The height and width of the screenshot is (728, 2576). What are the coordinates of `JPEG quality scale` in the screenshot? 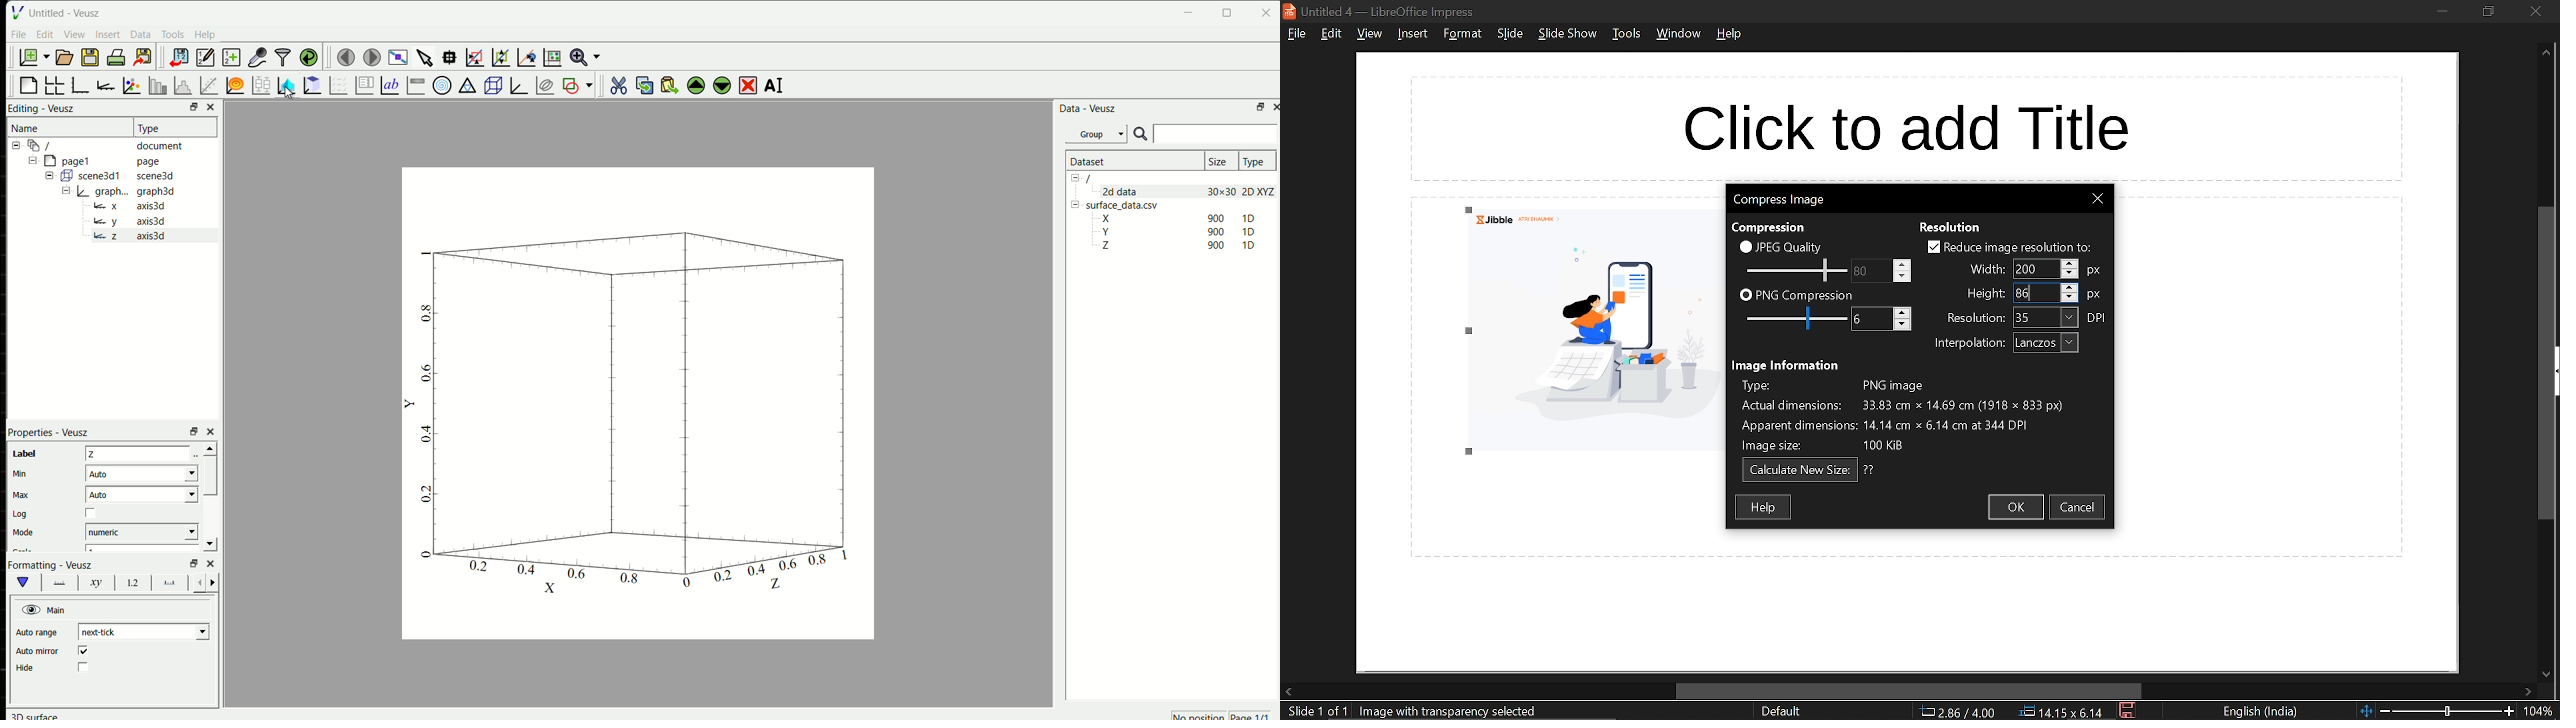 It's located at (1798, 320).